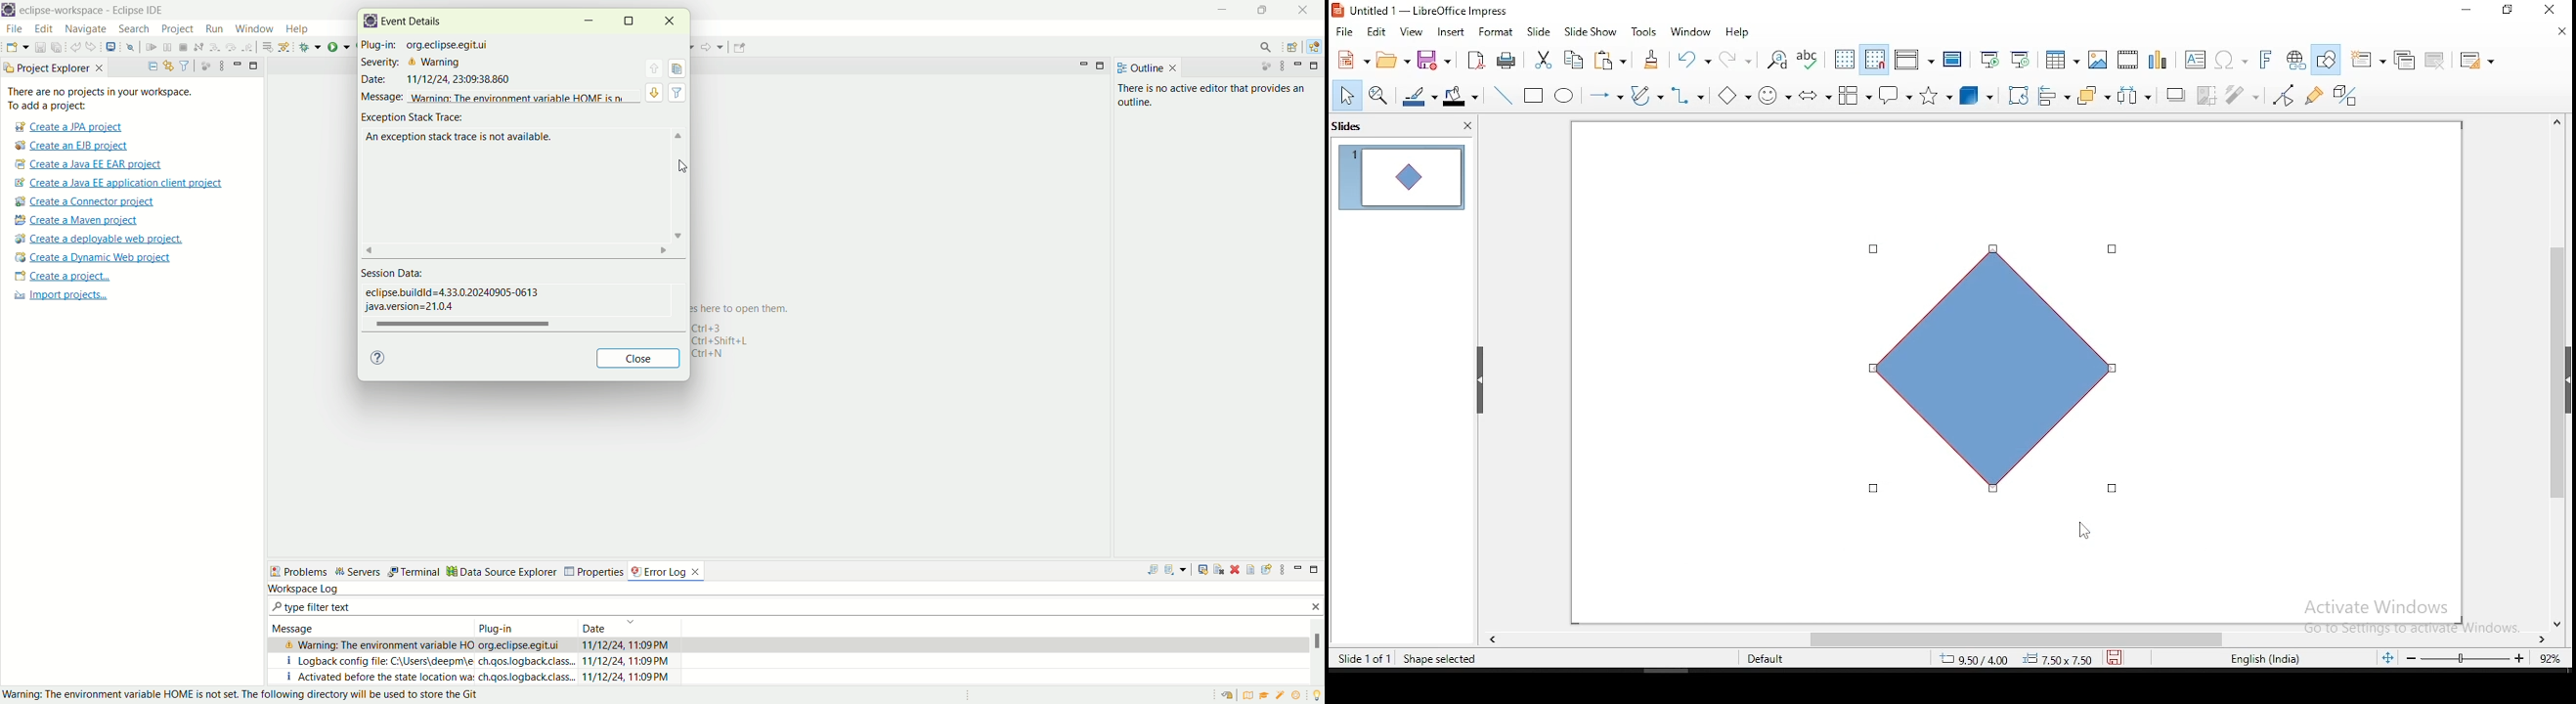 The width and height of the screenshot is (2576, 728). What do you see at coordinates (465, 299) in the screenshot?
I see `eclipse.buildid=433.020240905-0613 java version=2104` at bounding box center [465, 299].